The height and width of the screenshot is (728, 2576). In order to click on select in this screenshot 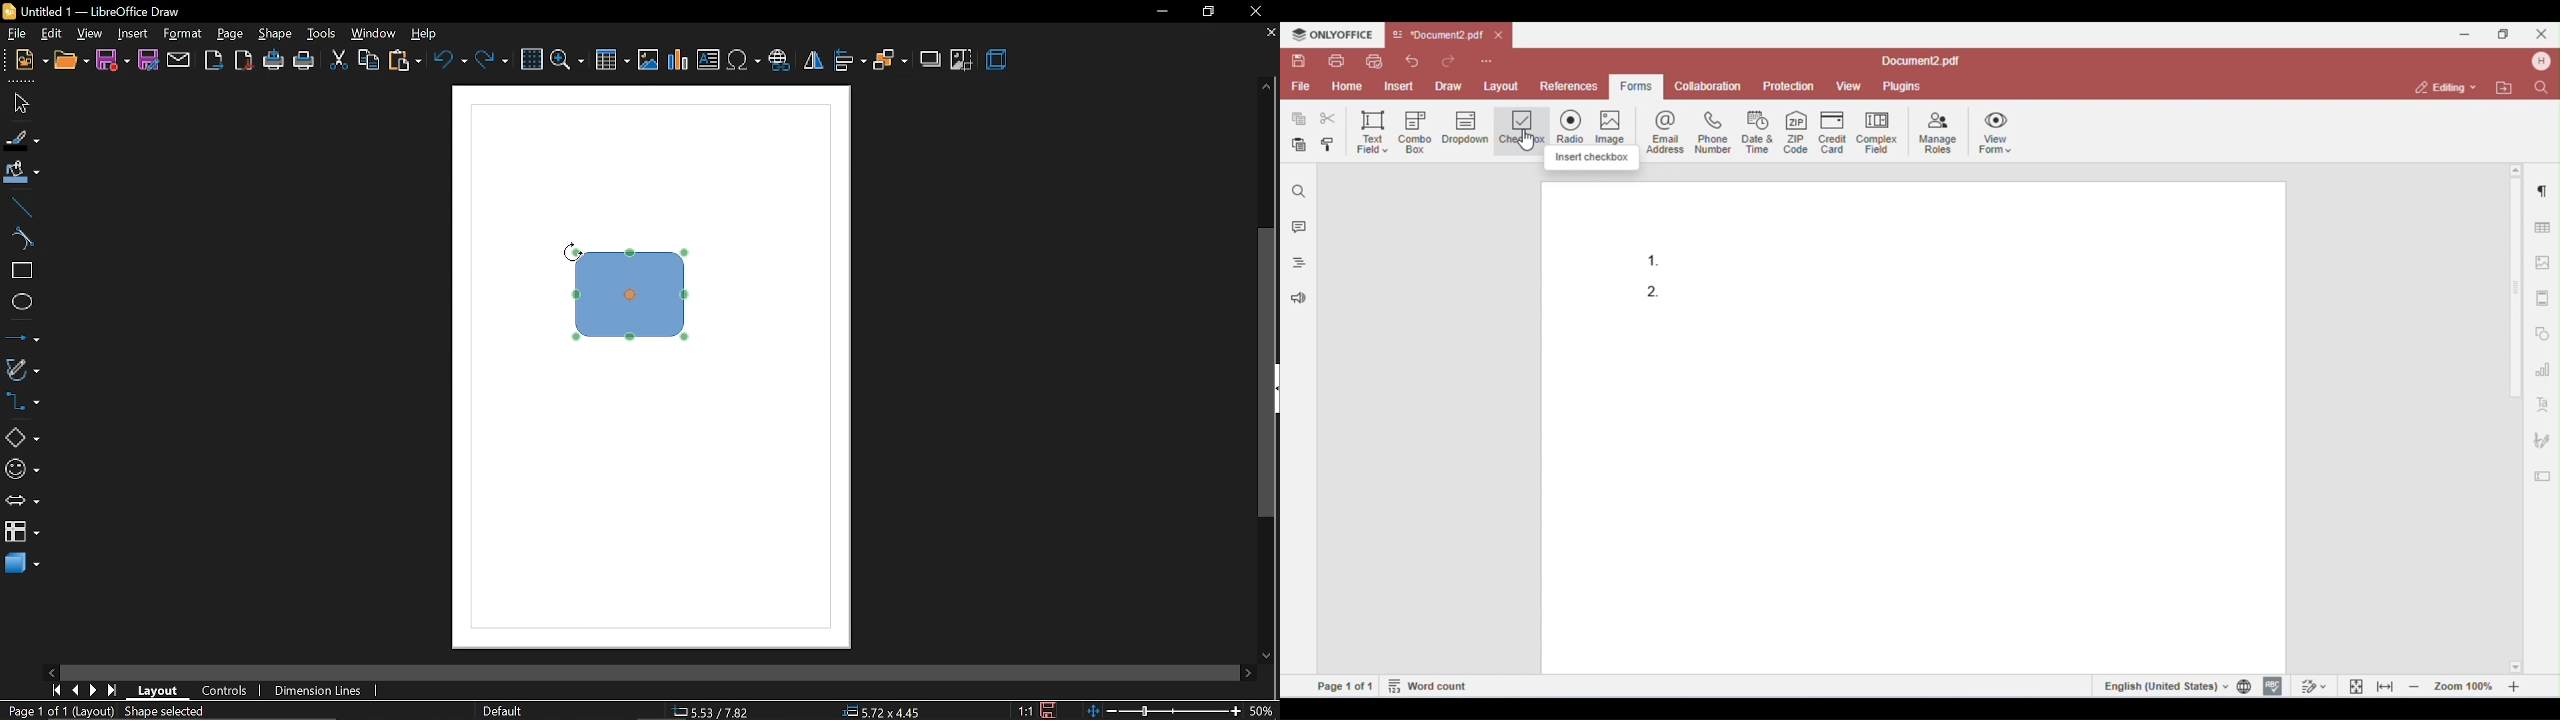, I will do `click(17, 104)`.